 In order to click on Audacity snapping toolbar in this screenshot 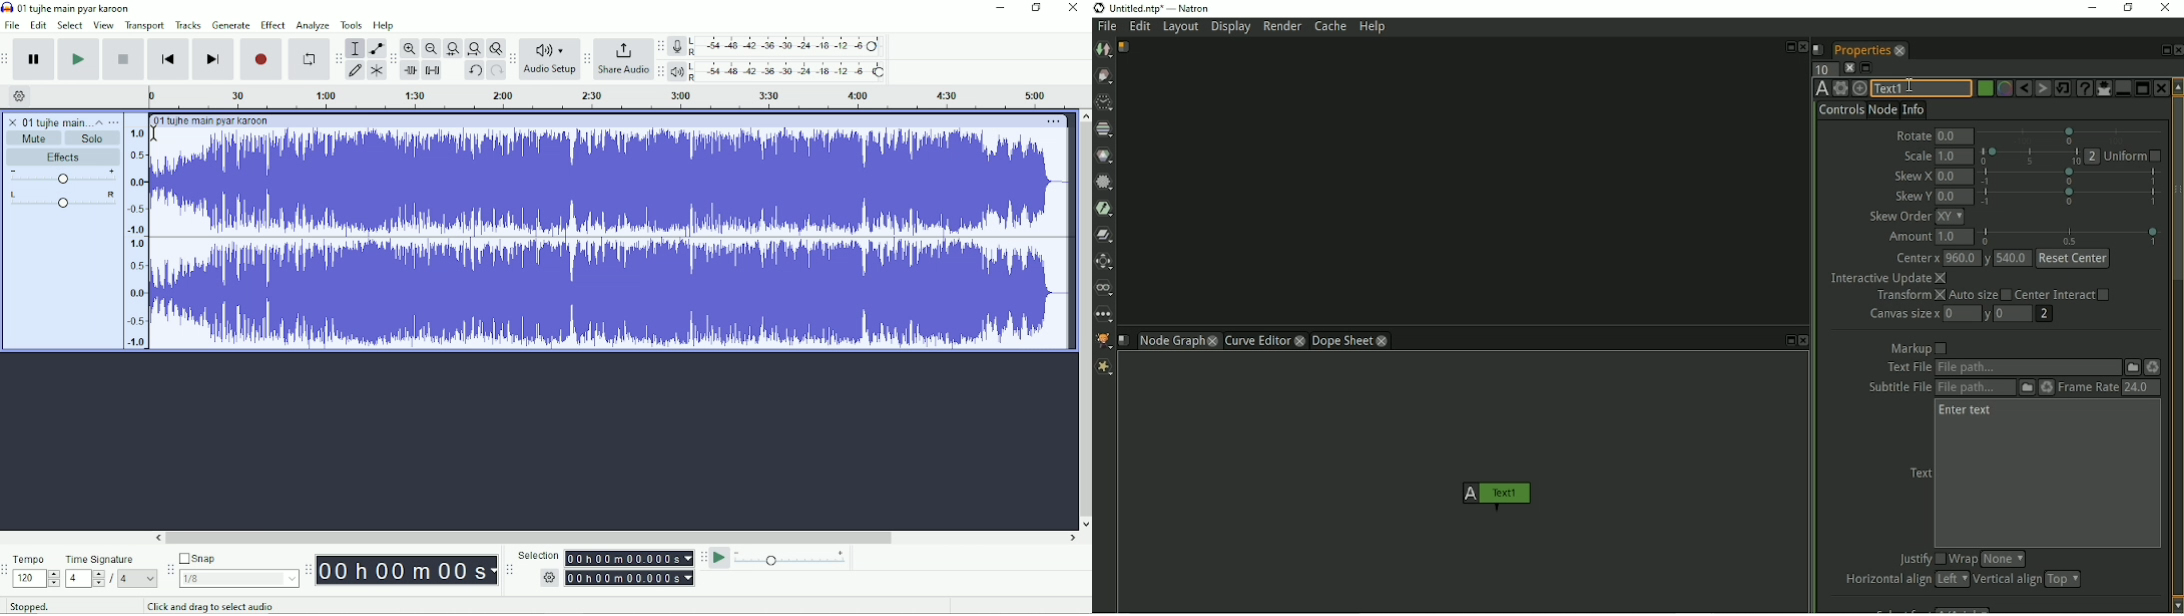, I will do `click(169, 568)`.